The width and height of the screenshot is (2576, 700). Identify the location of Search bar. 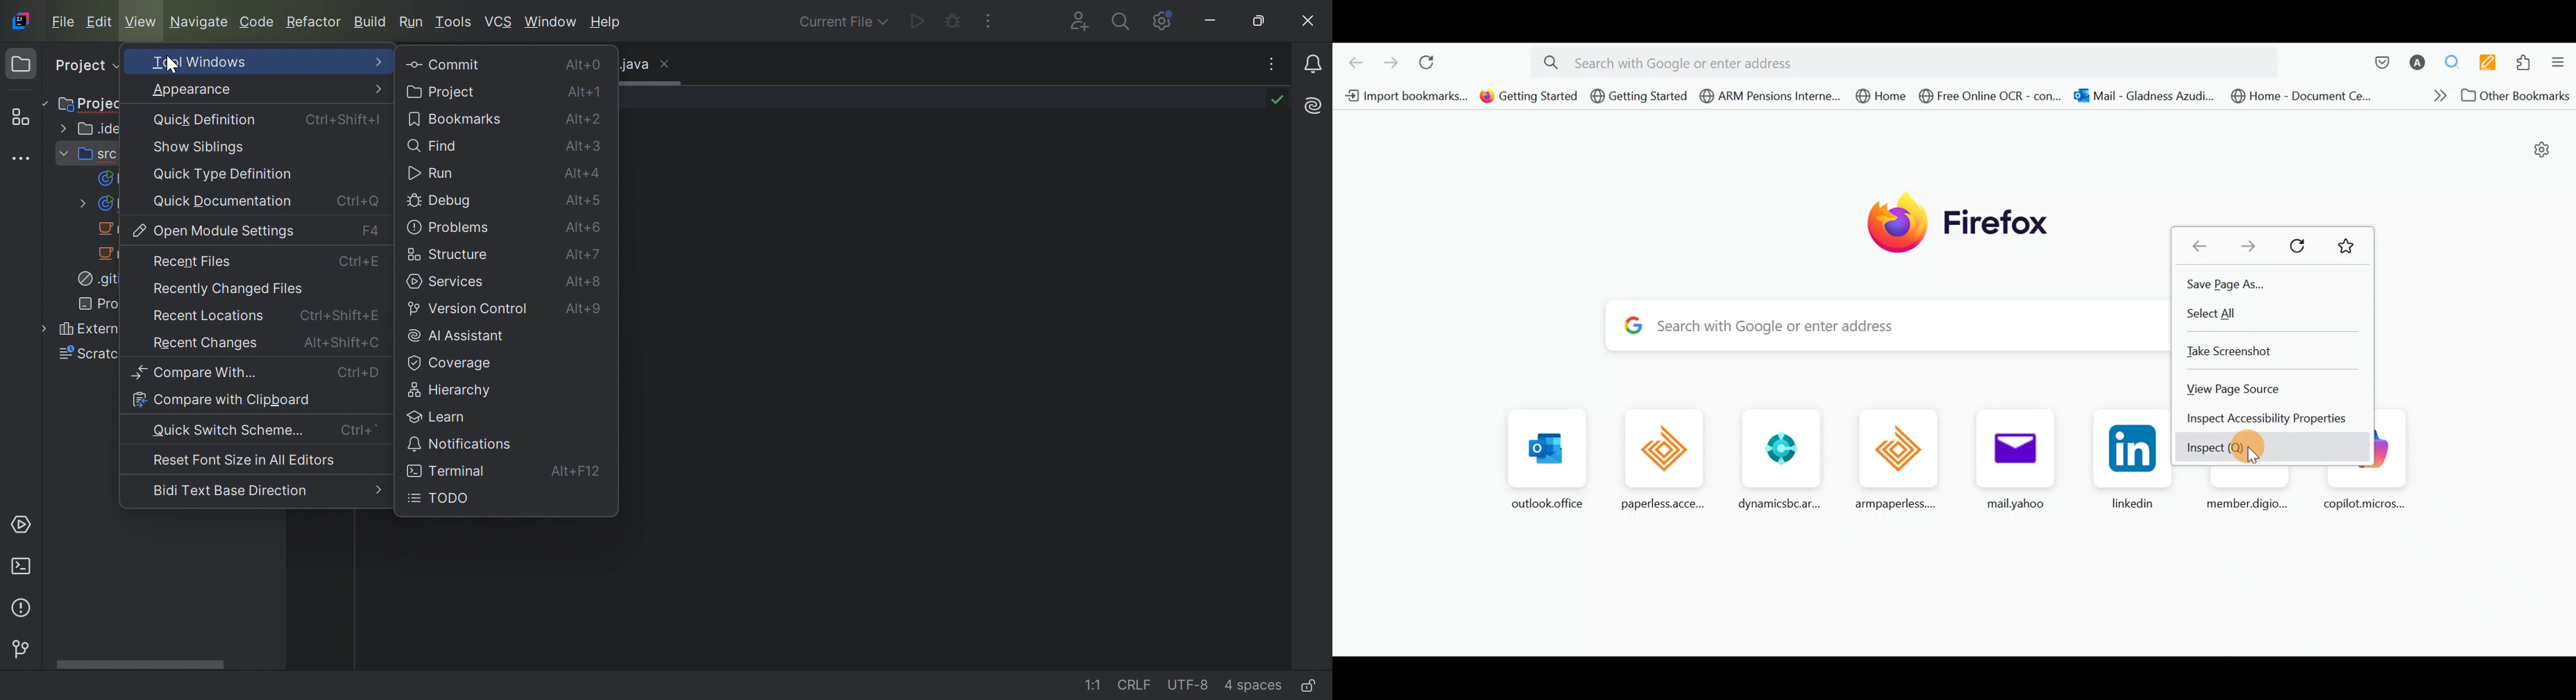
(1913, 60).